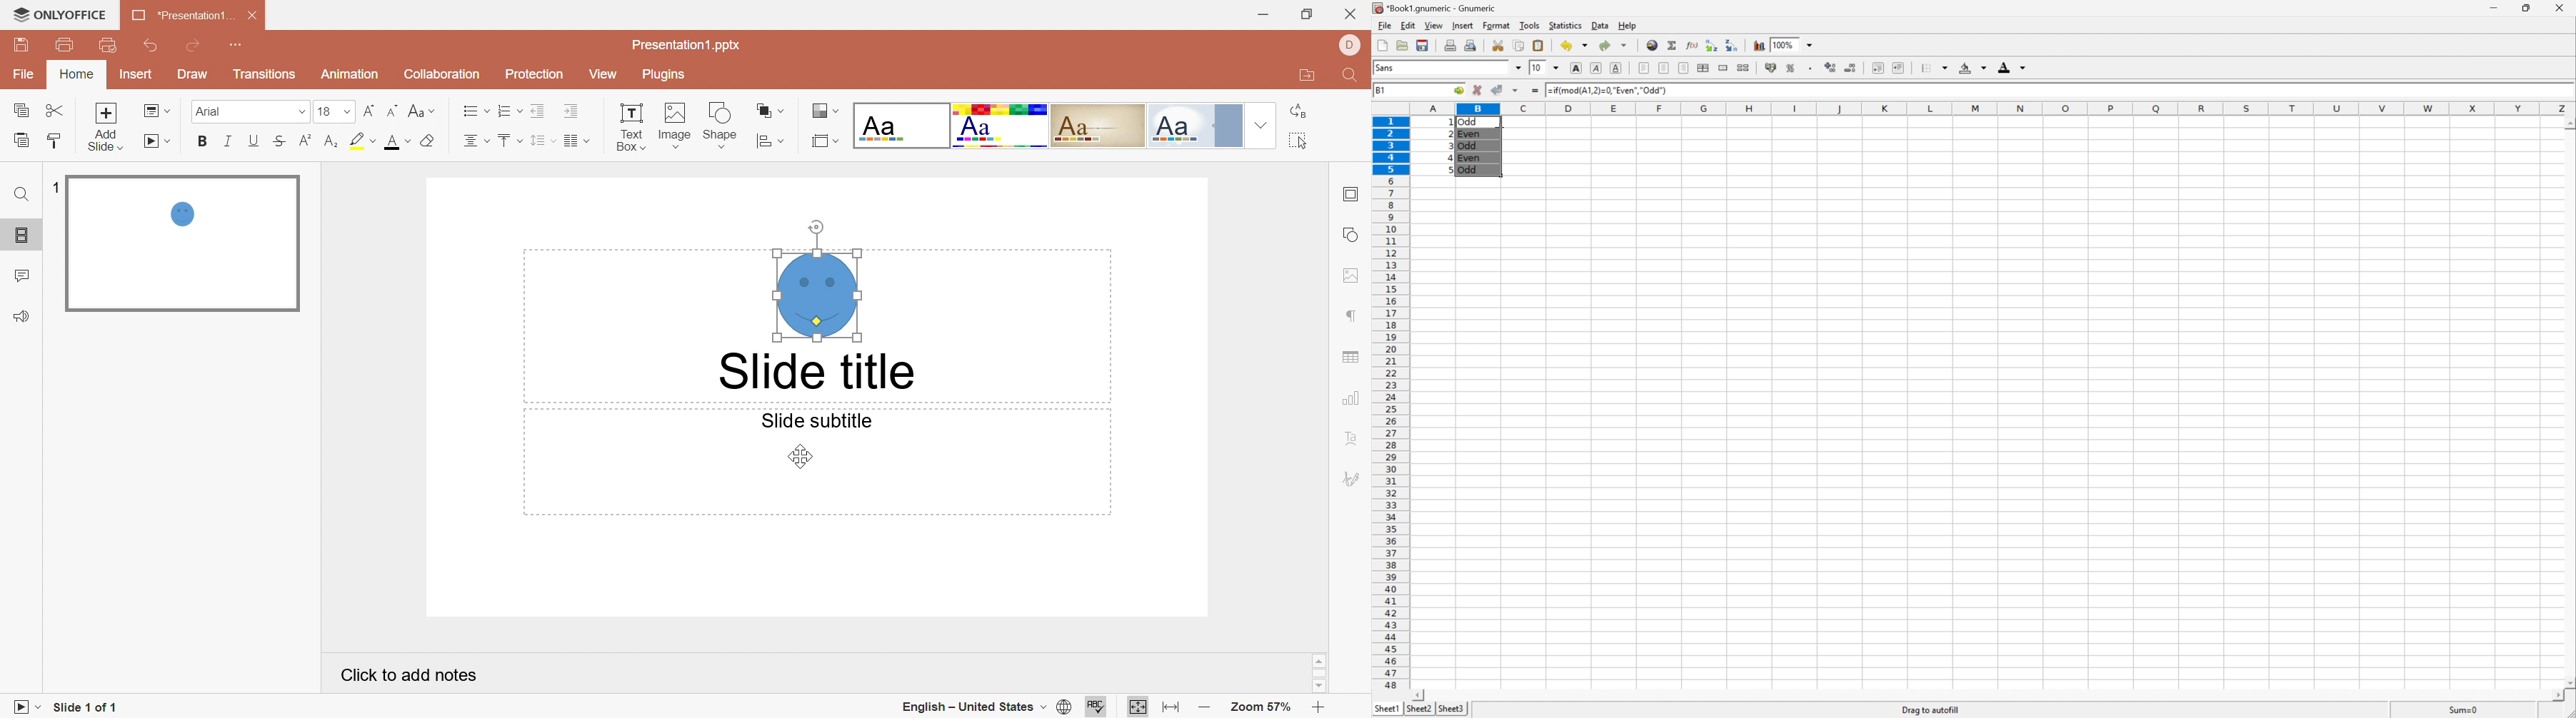 This screenshot has width=2576, height=728. I want to click on Zoom 57%, so click(1258, 707).